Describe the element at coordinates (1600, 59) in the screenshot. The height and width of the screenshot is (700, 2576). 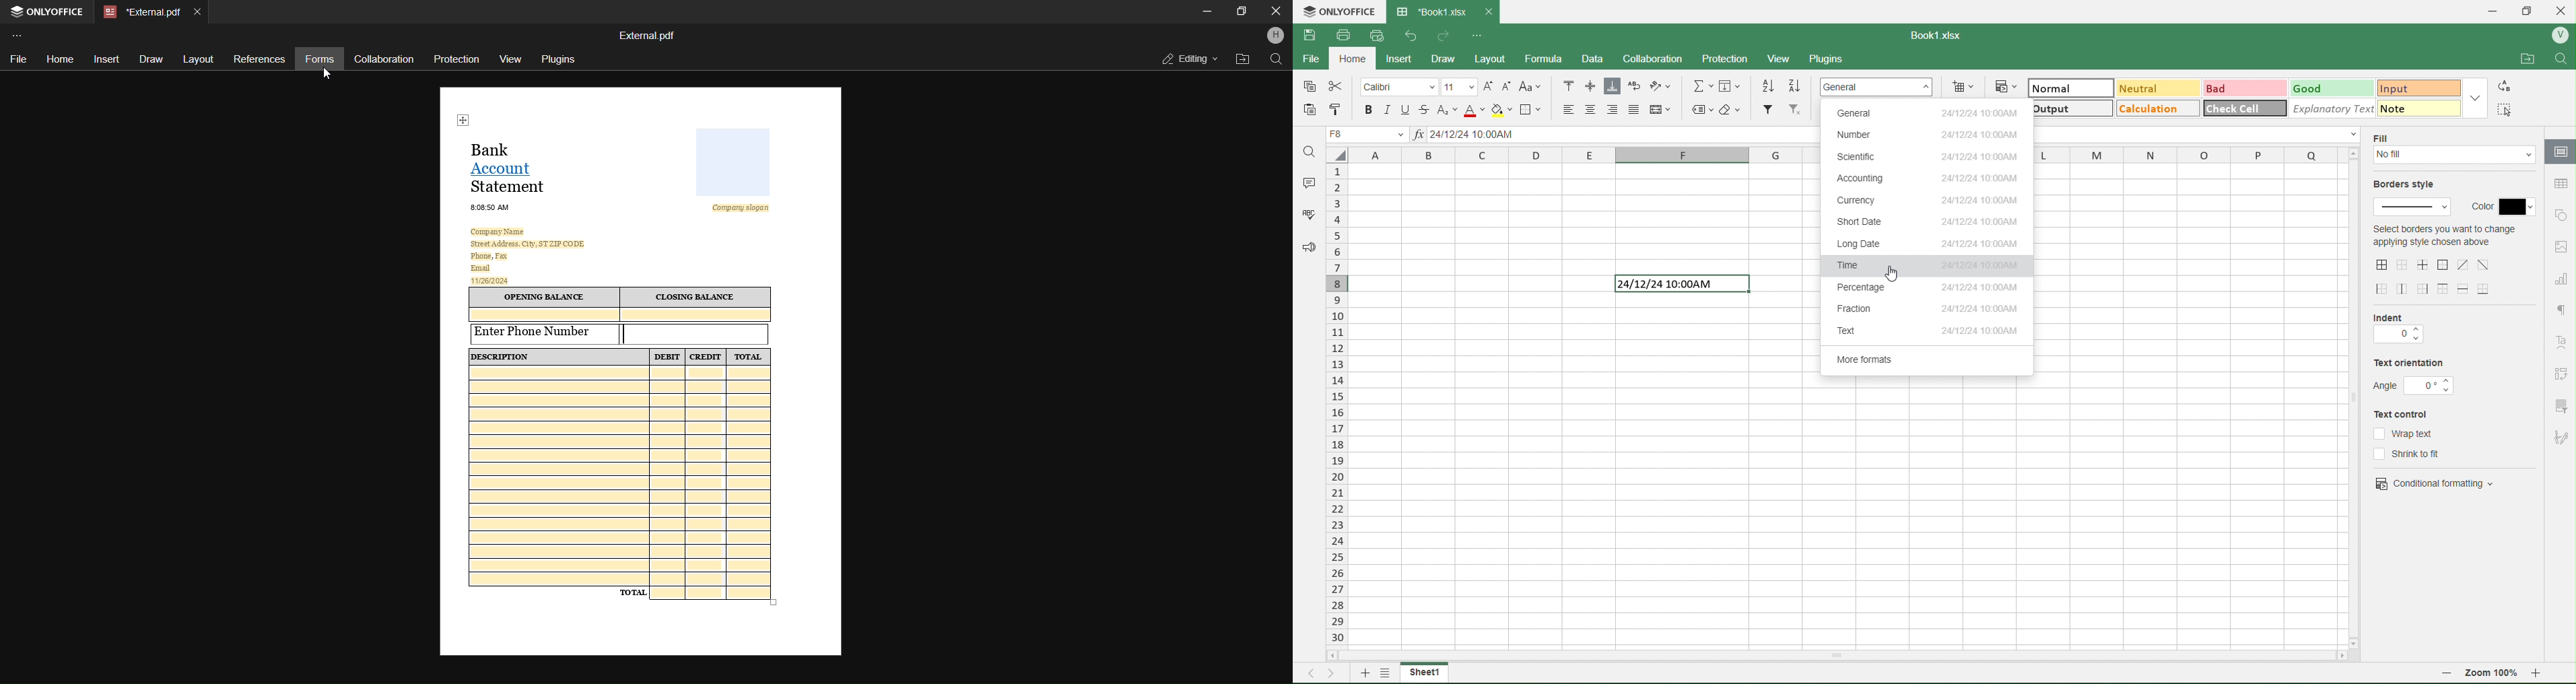
I see `Data` at that location.